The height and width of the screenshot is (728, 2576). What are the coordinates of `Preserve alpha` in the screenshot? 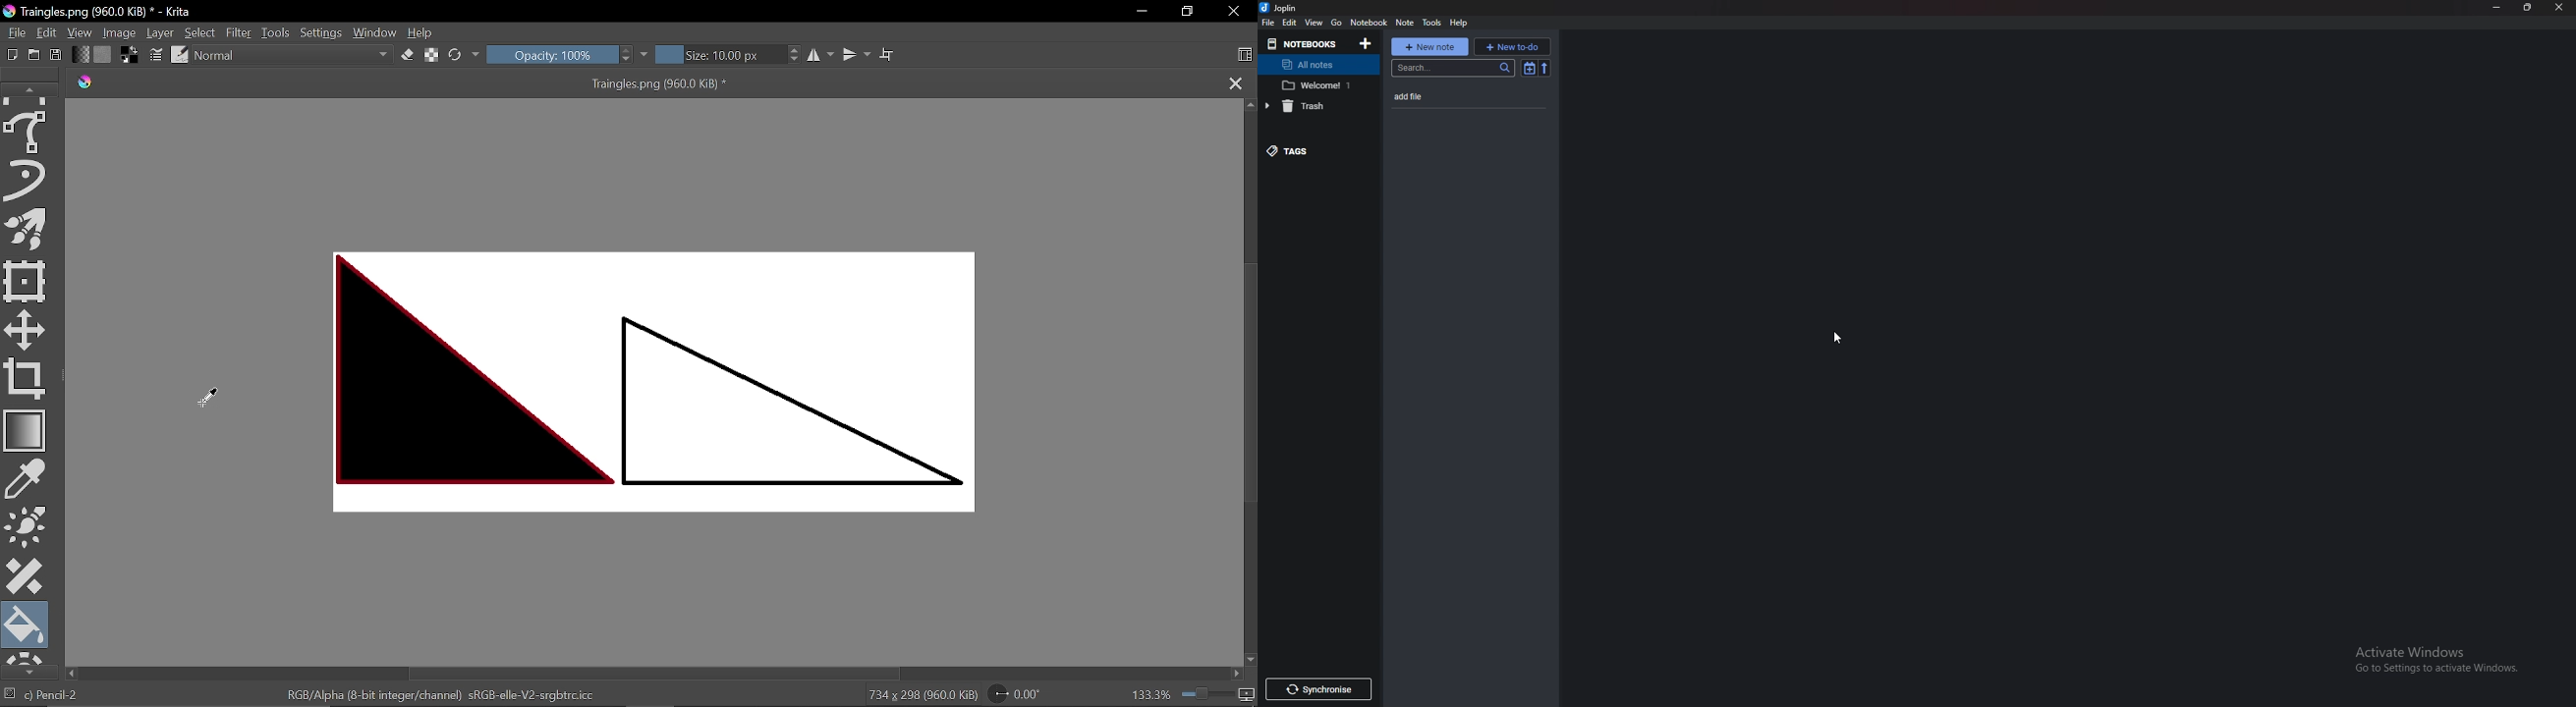 It's located at (431, 57).